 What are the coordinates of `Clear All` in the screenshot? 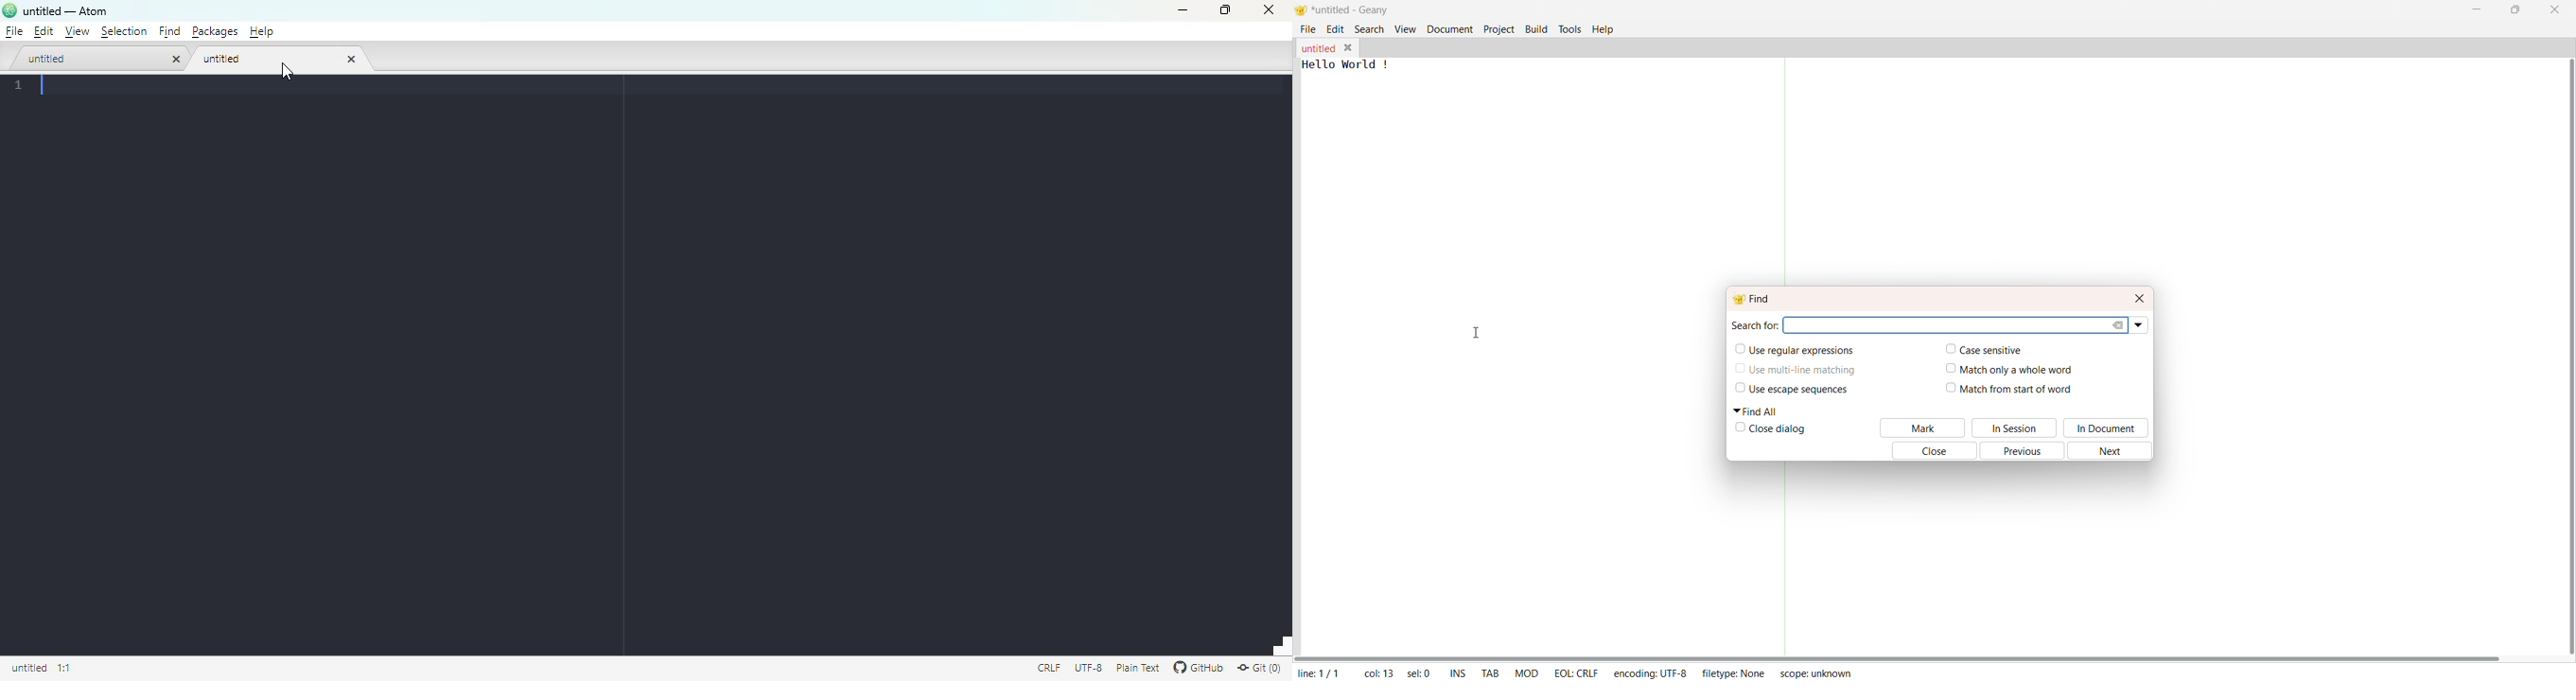 It's located at (2122, 325).